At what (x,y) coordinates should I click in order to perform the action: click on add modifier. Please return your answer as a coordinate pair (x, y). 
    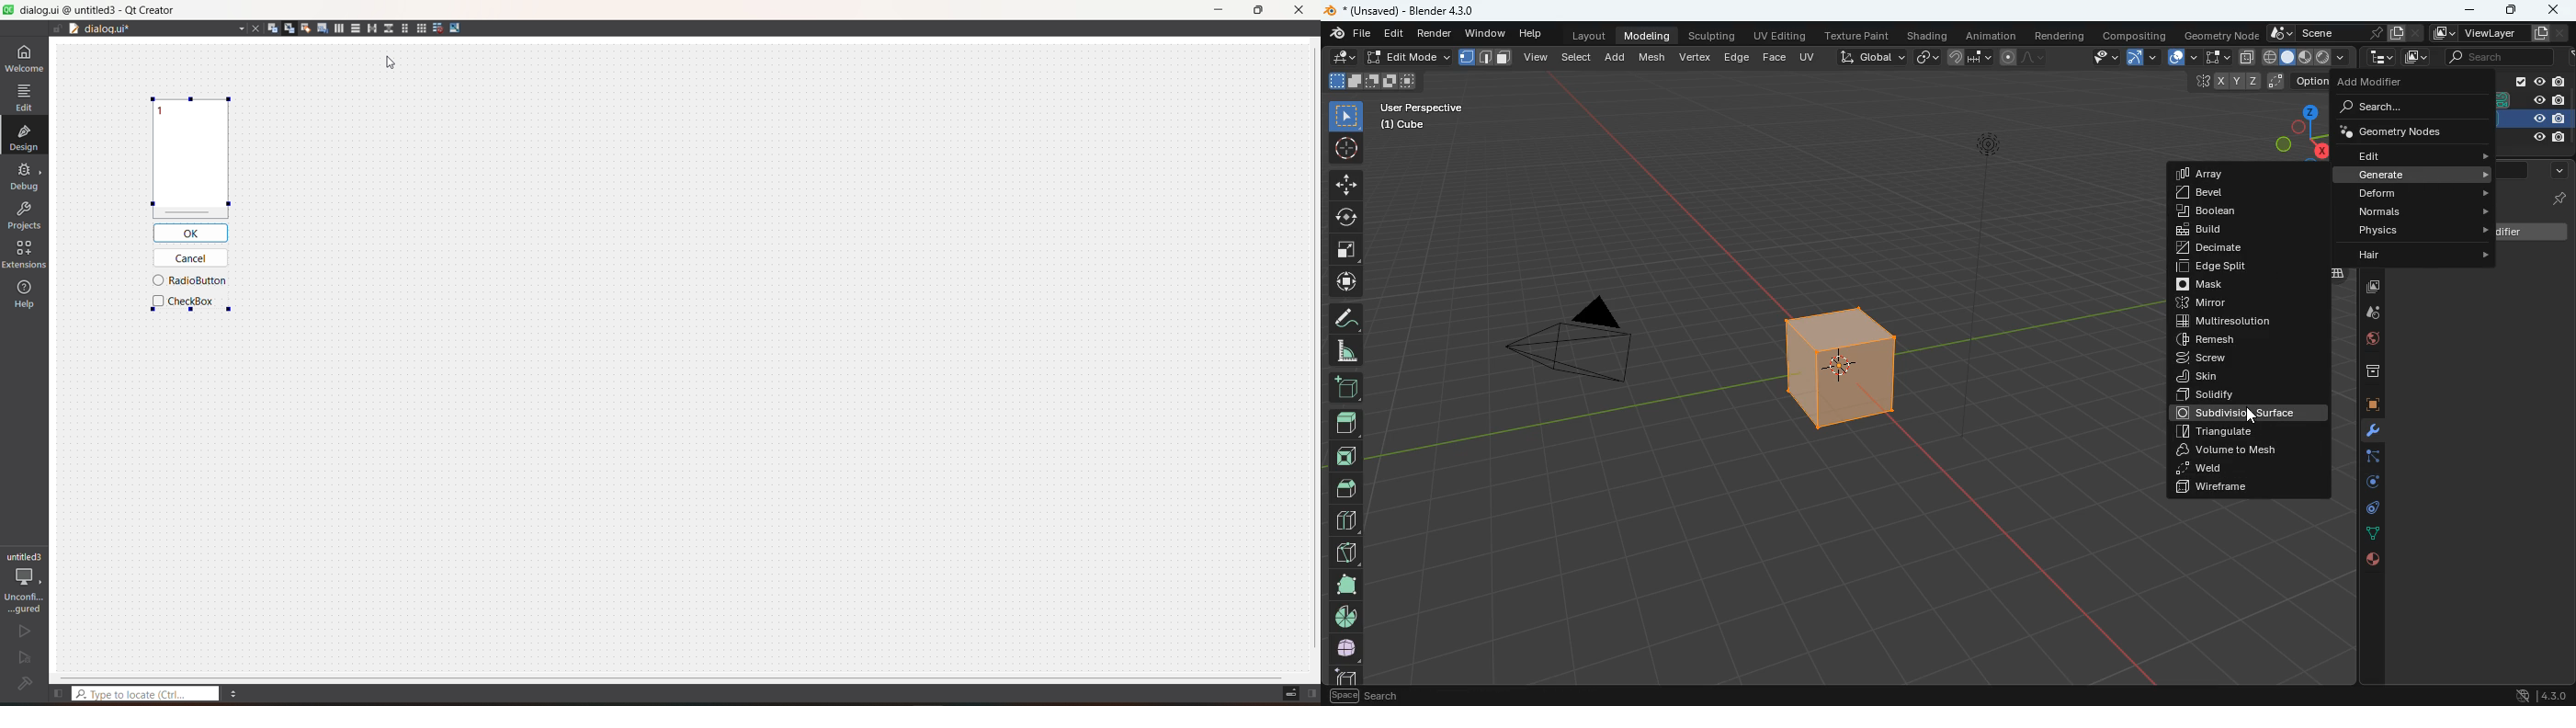
    Looking at the image, I should click on (2393, 82).